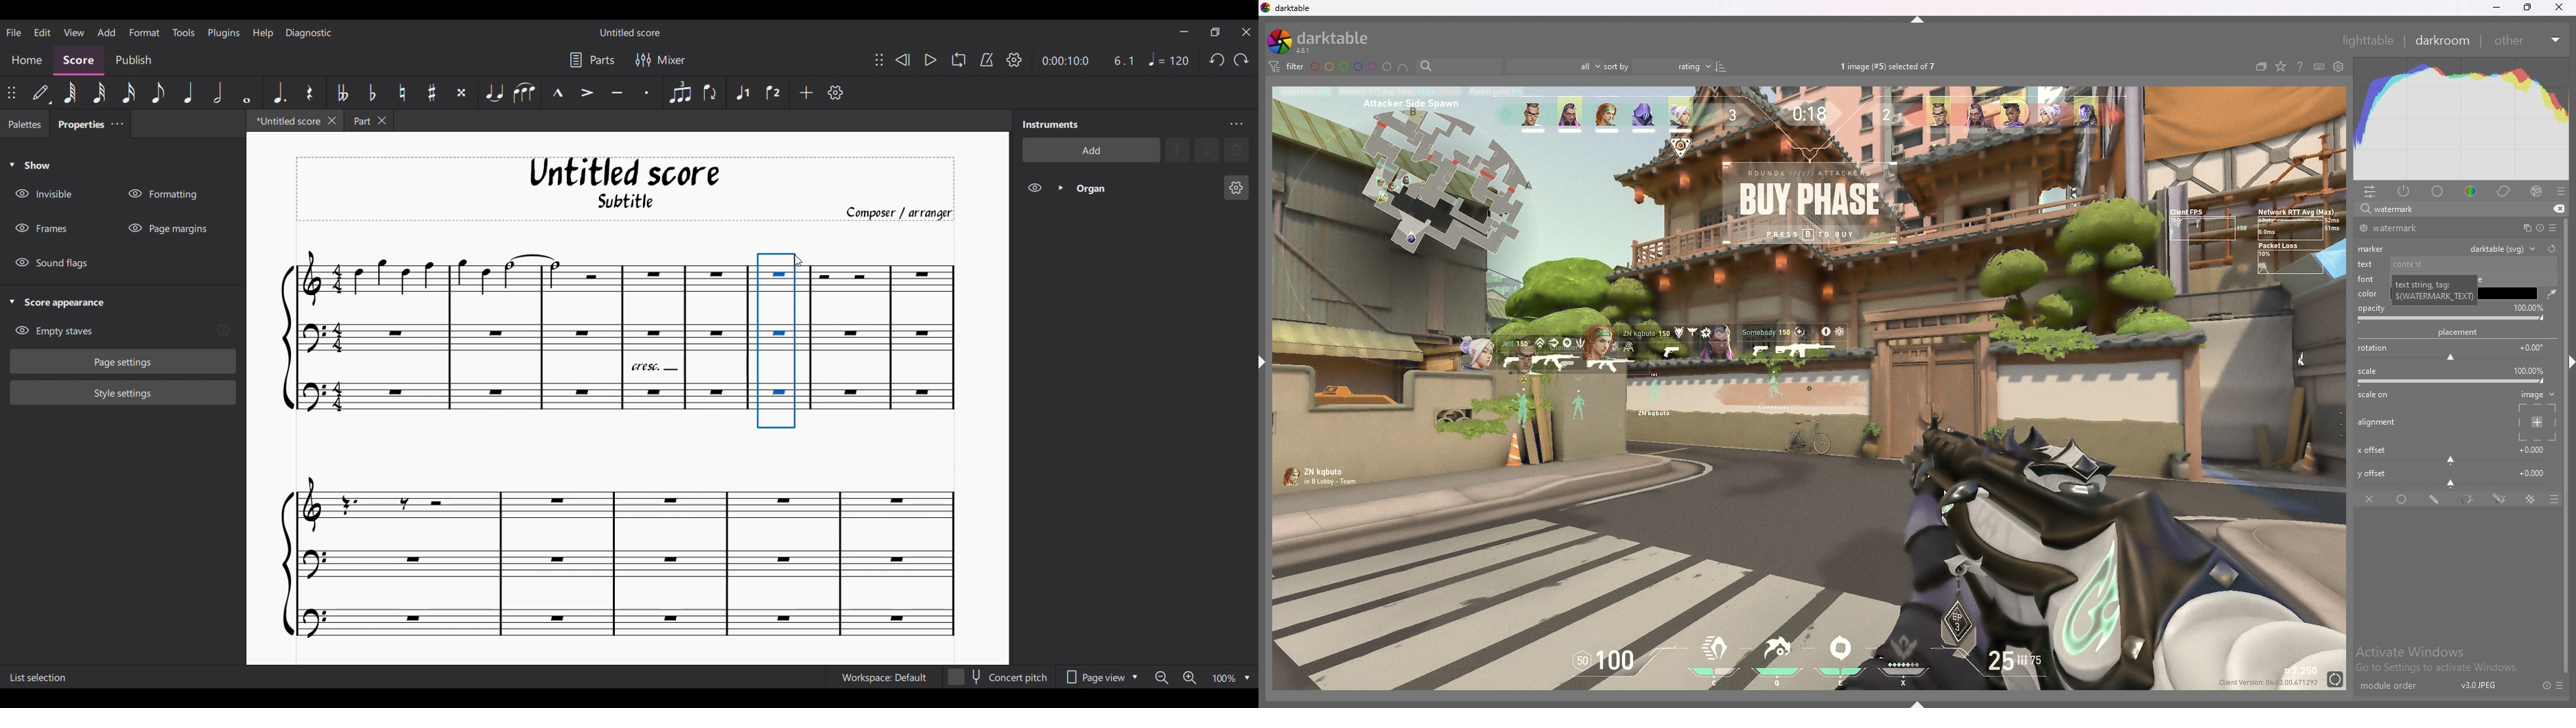  What do you see at coordinates (1247, 678) in the screenshot?
I see `Zoom options` at bounding box center [1247, 678].